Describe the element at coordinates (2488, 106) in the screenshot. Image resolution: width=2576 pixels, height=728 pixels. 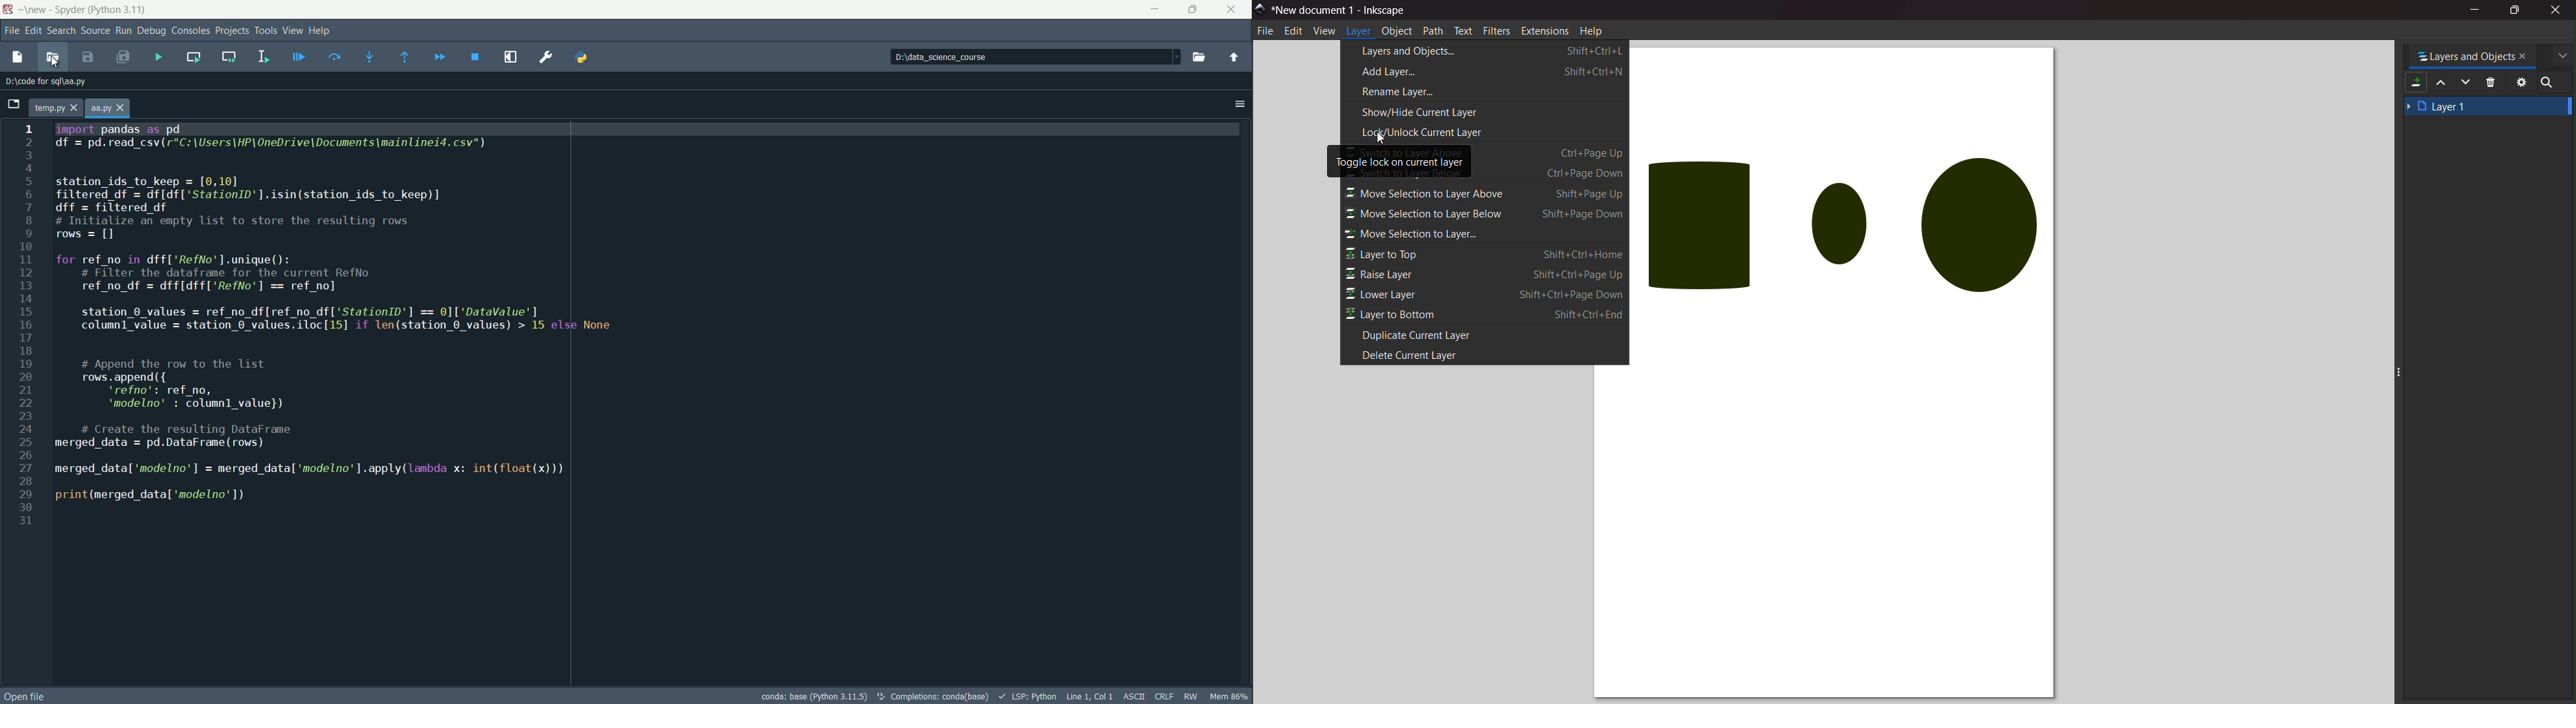
I see `layer 1` at that location.